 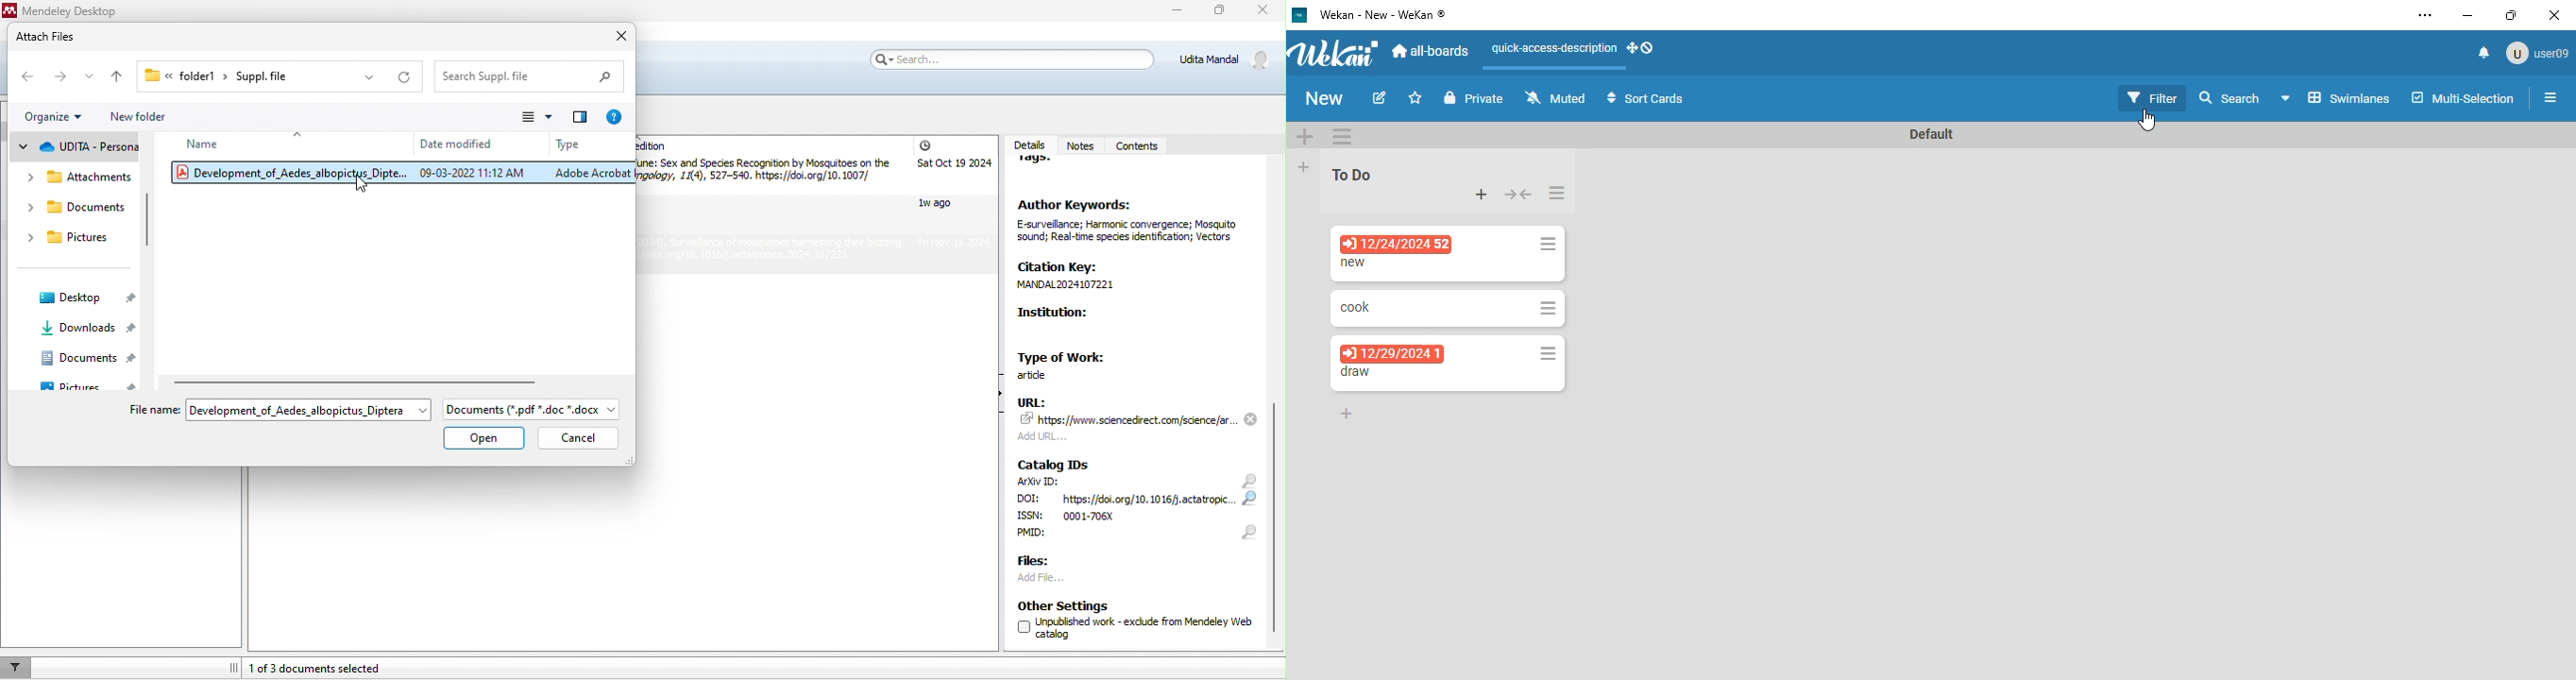 What do you see at coordinates (1065, 577) in the screenshot?
I see `add file` at bounding box center [1065, 577].